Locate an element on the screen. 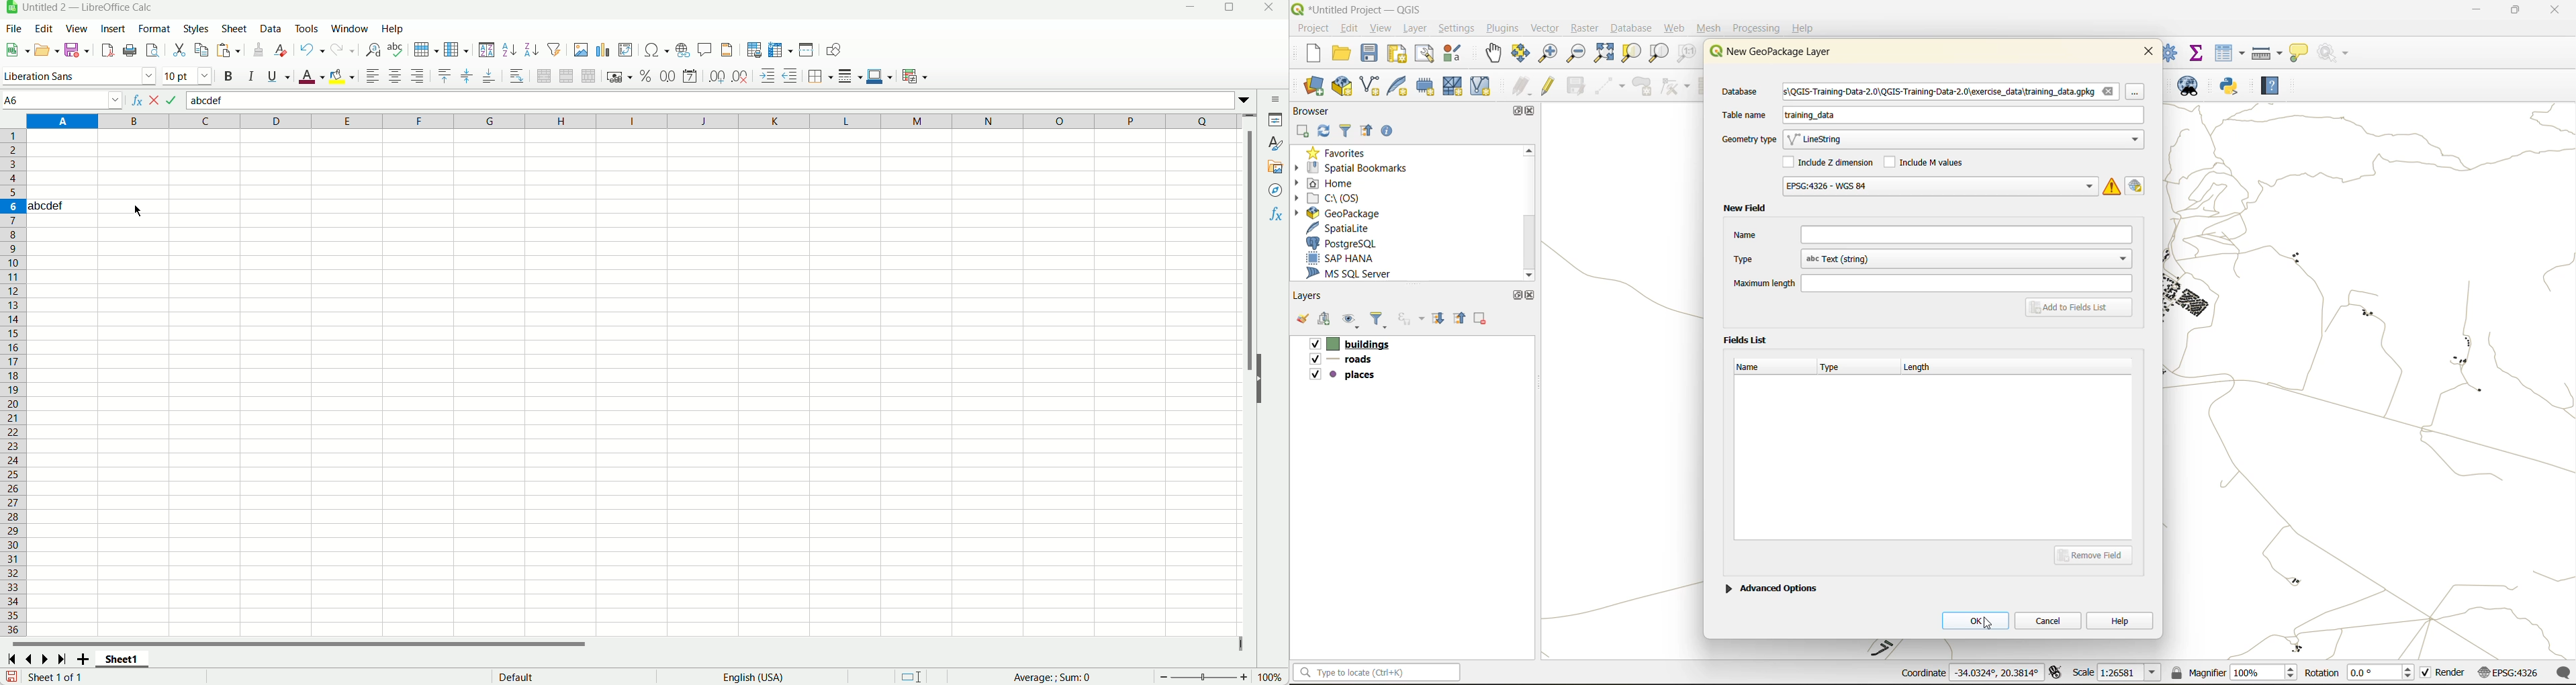 This screenshot has width=2576, height=700. vertex tools is located at coordinates (1675, 86).